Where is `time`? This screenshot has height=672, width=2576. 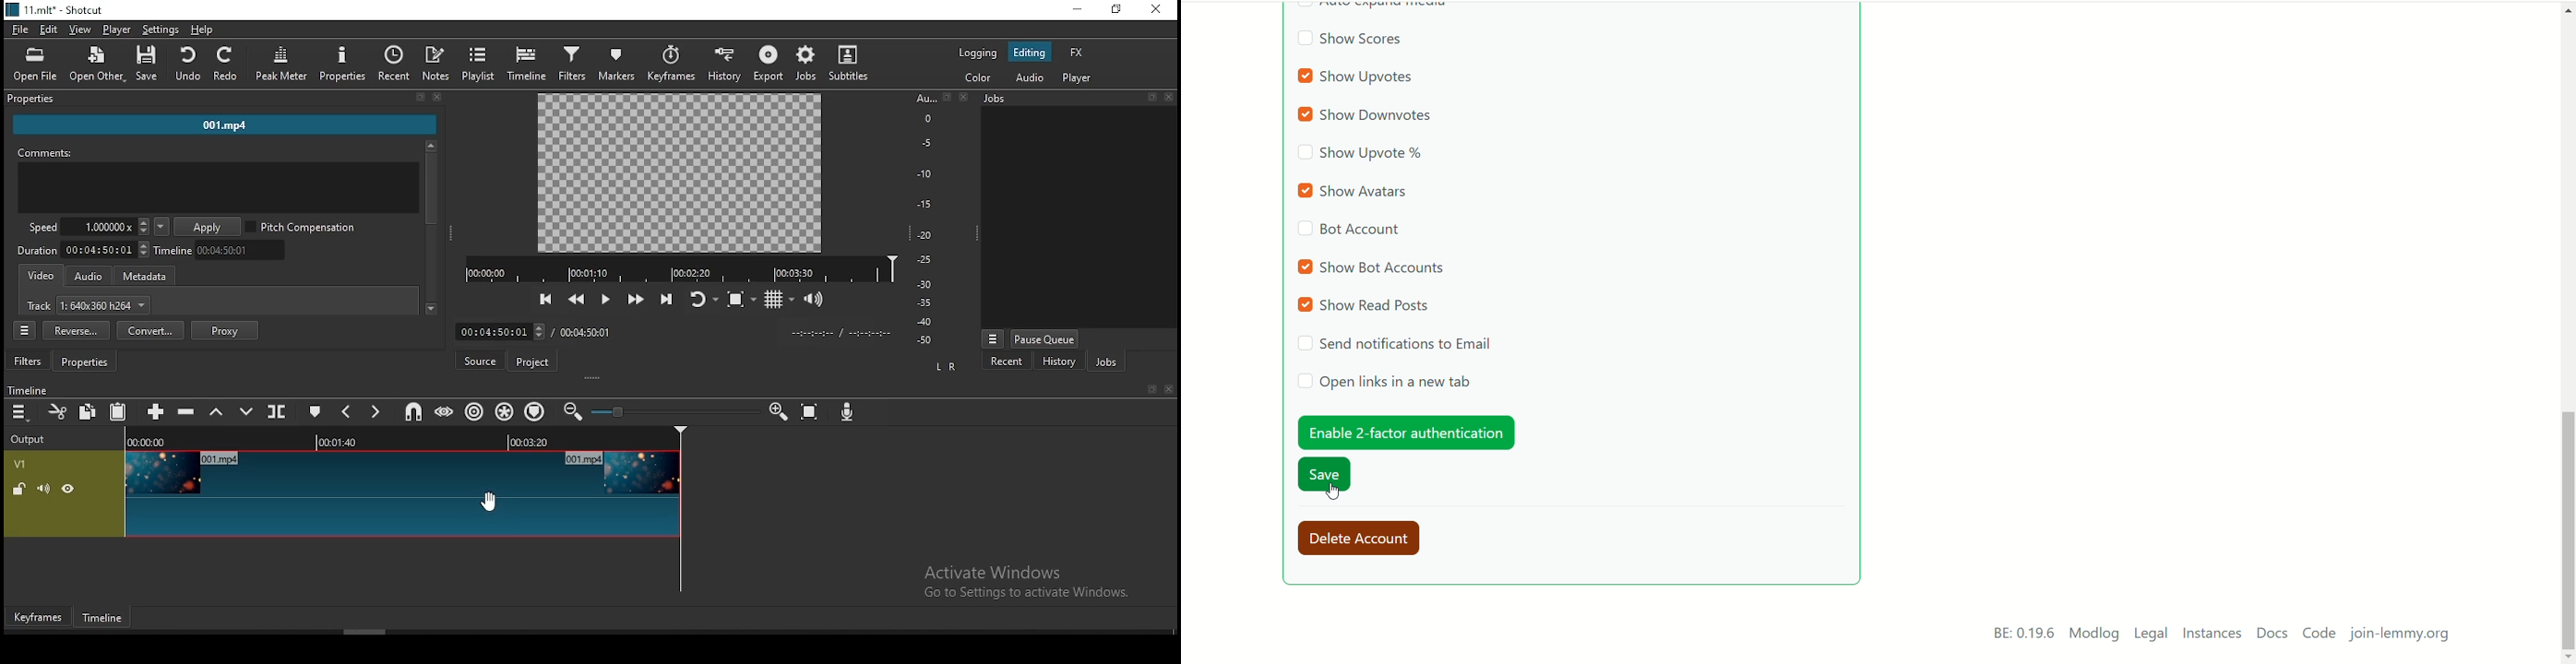
time is located at coordinates (839, 334).